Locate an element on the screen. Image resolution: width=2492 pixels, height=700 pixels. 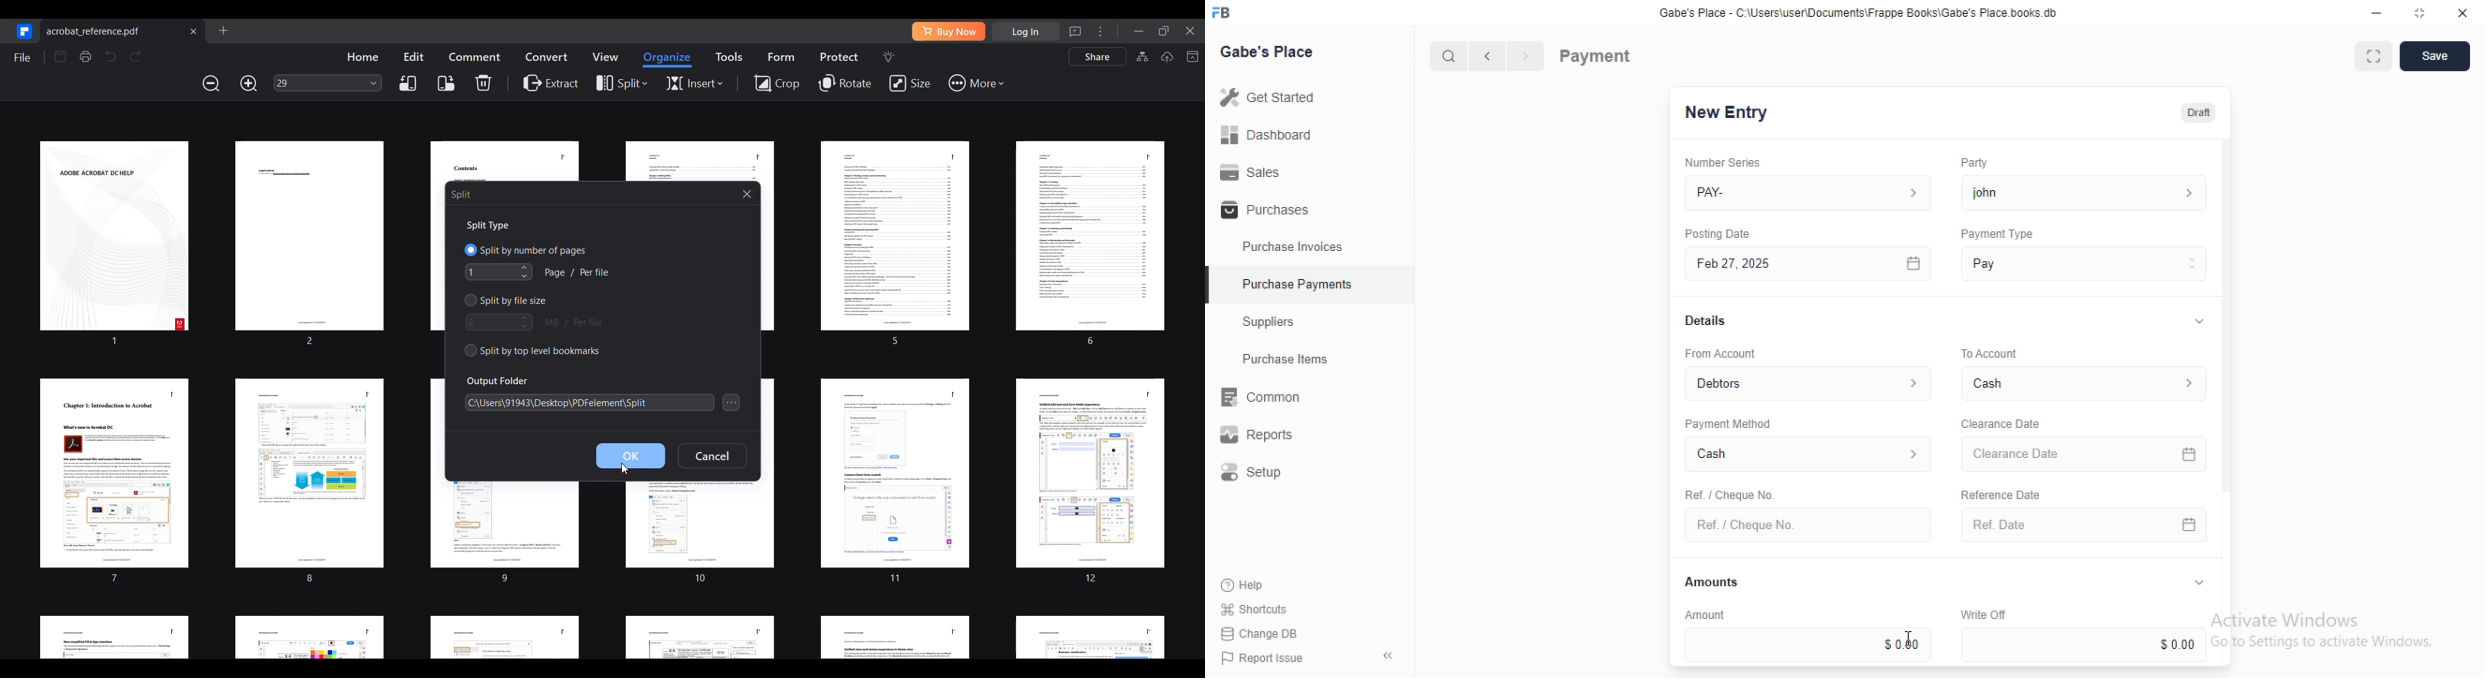
Clearance Date is located at coordinates (1999, 424).